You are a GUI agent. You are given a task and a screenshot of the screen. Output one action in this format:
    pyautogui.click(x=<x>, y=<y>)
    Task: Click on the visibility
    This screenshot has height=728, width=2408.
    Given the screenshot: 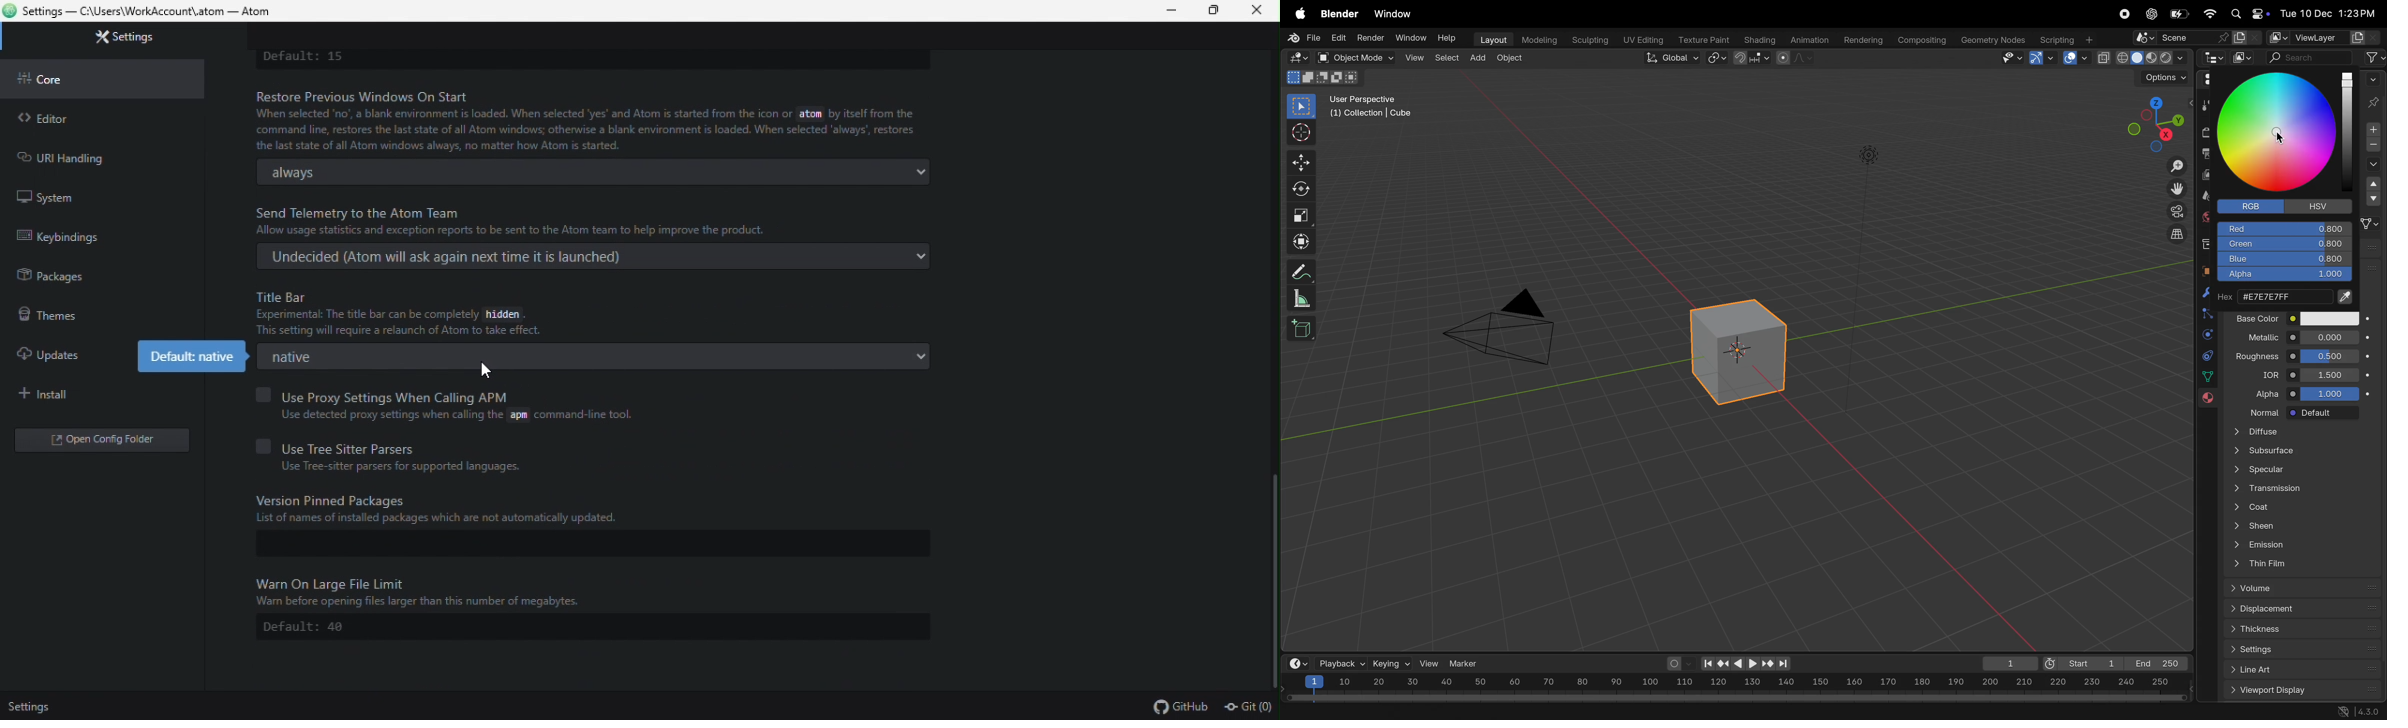 What is the action you would take?
    pyautogui.click(x=2010, y=59)
    